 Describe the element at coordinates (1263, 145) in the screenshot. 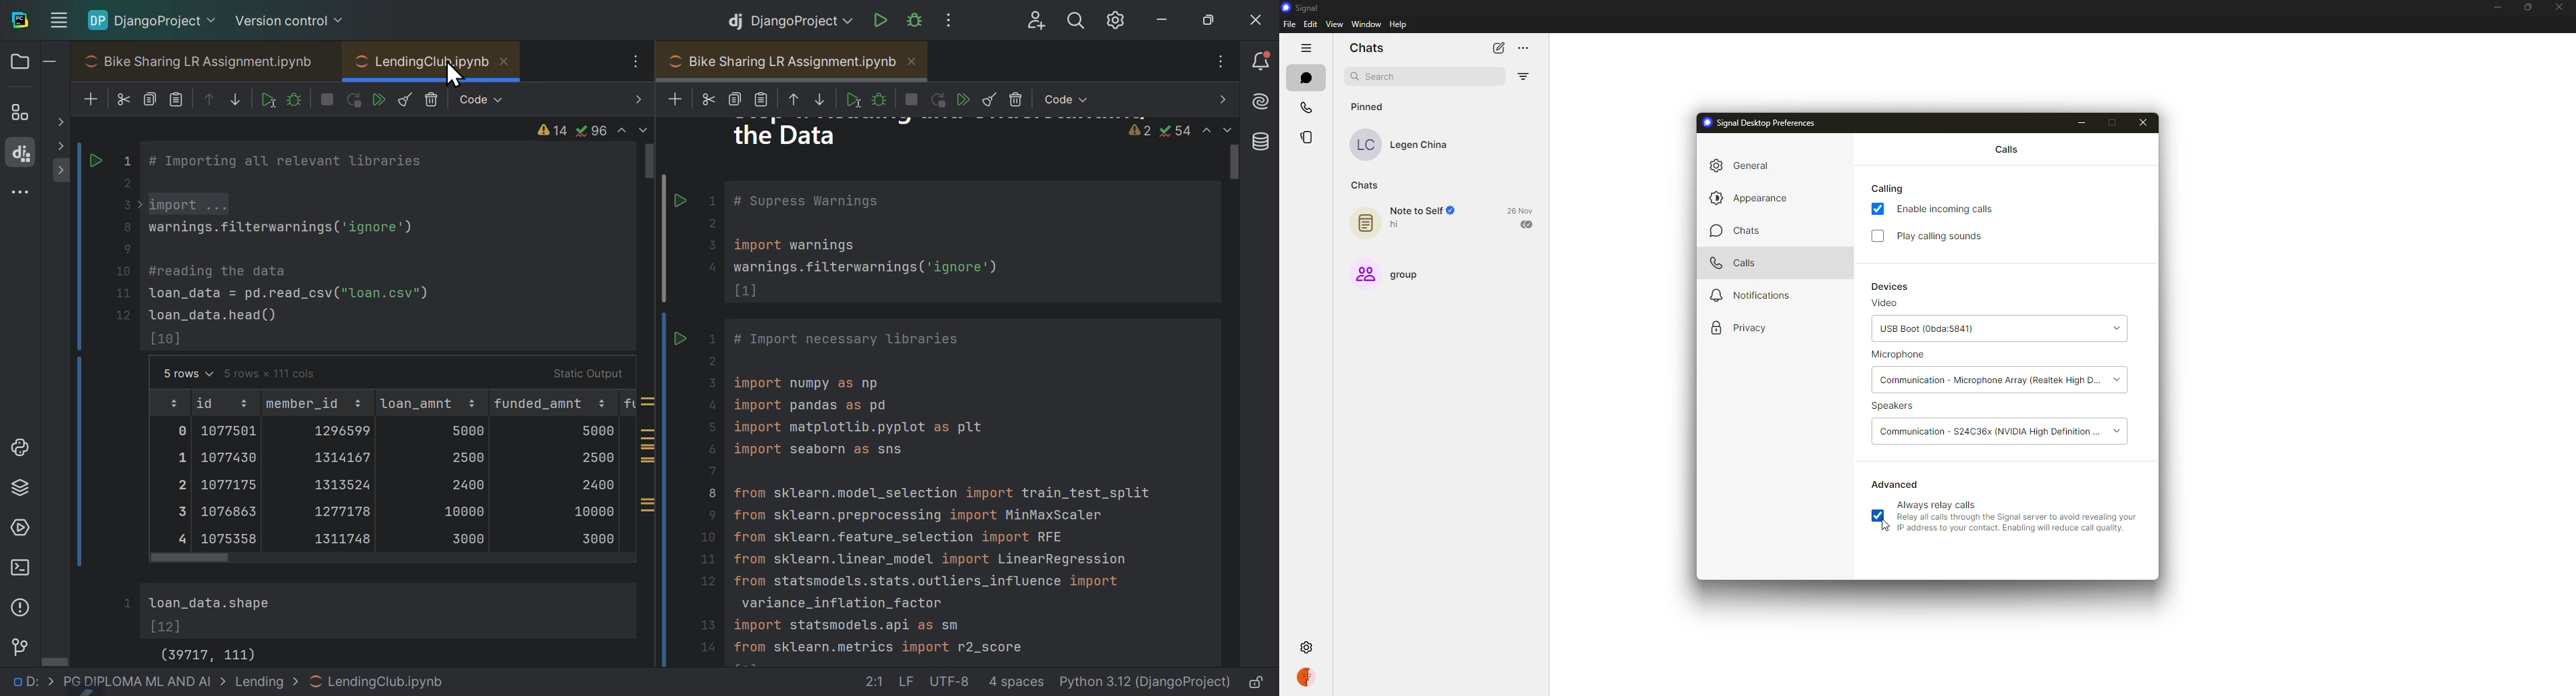

I see `Database` at that location.